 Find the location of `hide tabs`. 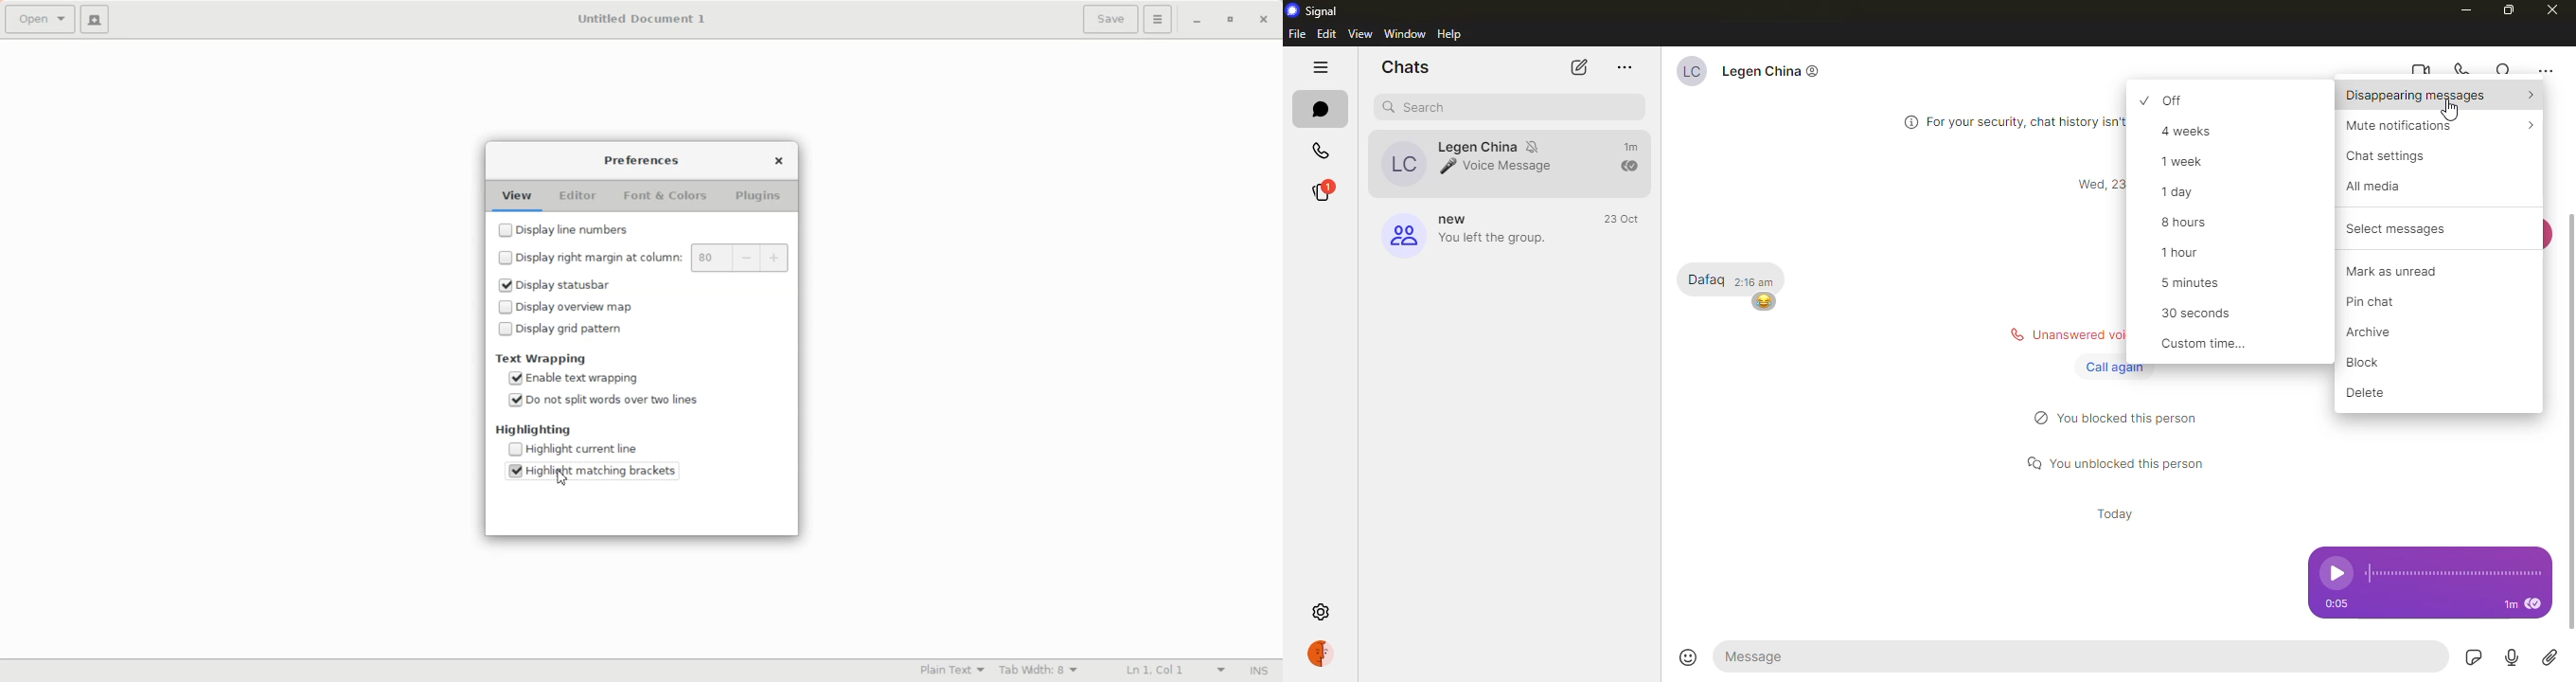

hide tabs is located at coordinates (1323, 67).